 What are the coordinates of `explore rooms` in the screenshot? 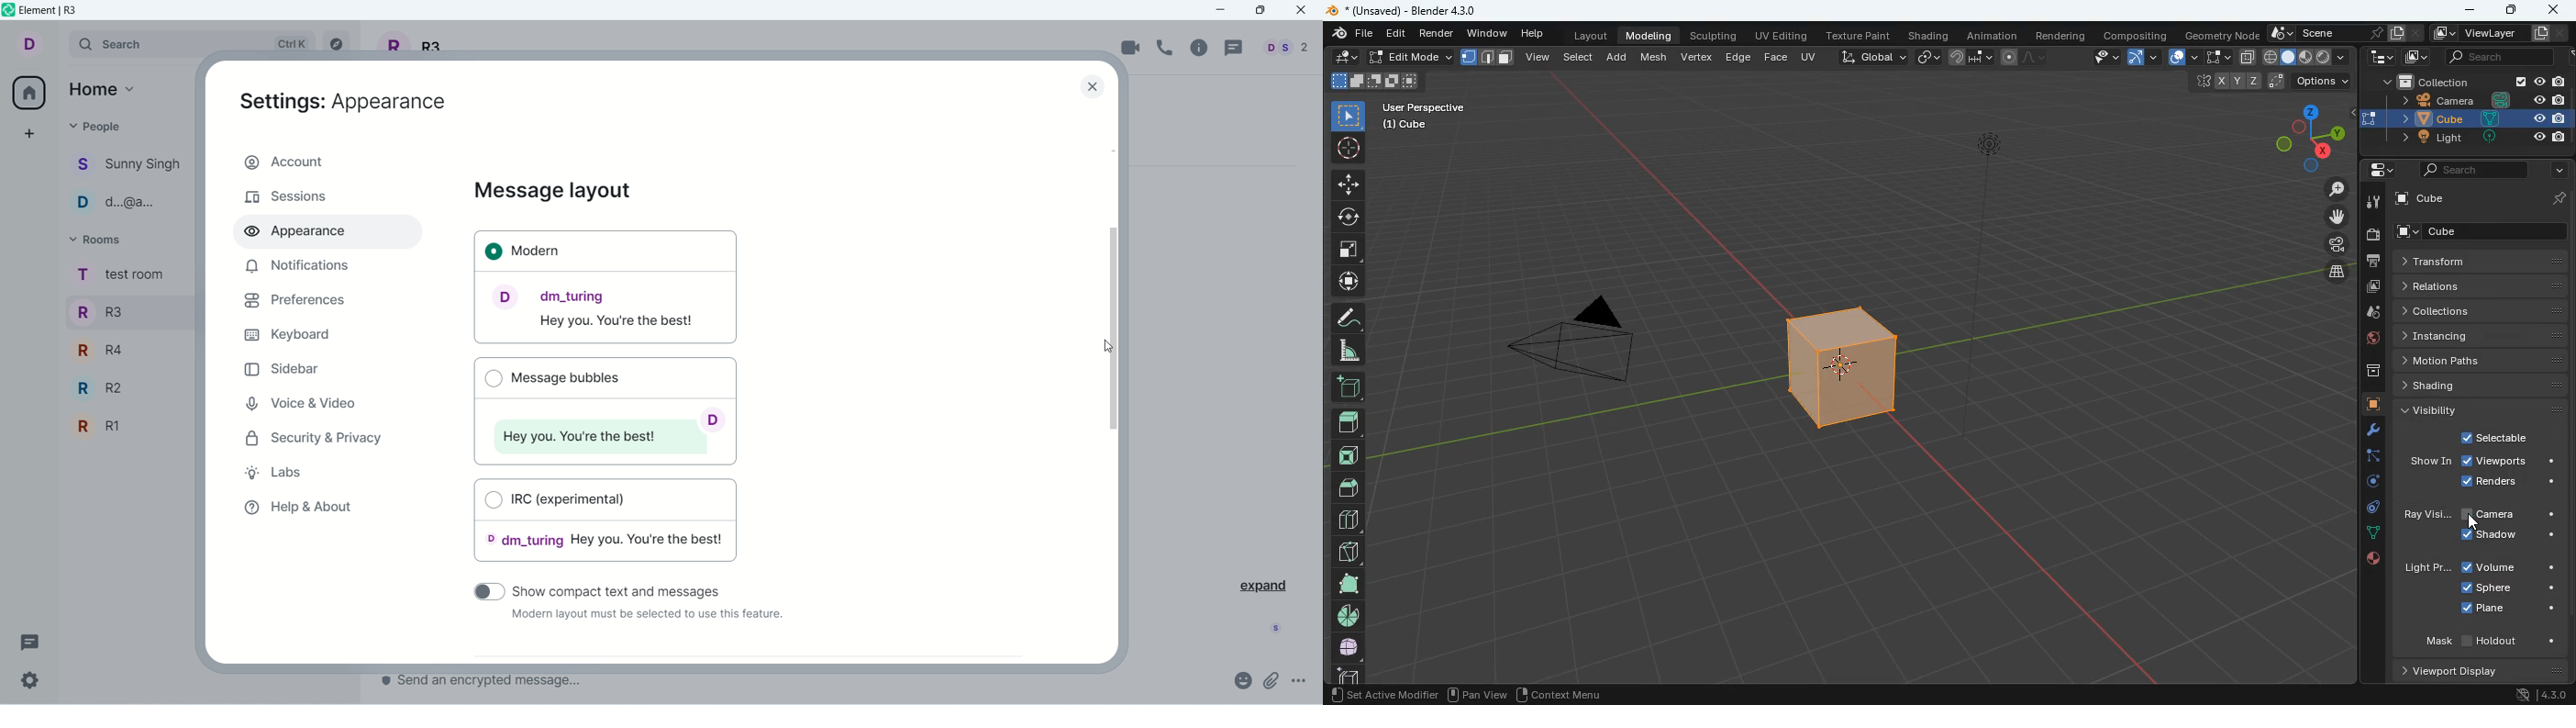 It's located at (338, 44).